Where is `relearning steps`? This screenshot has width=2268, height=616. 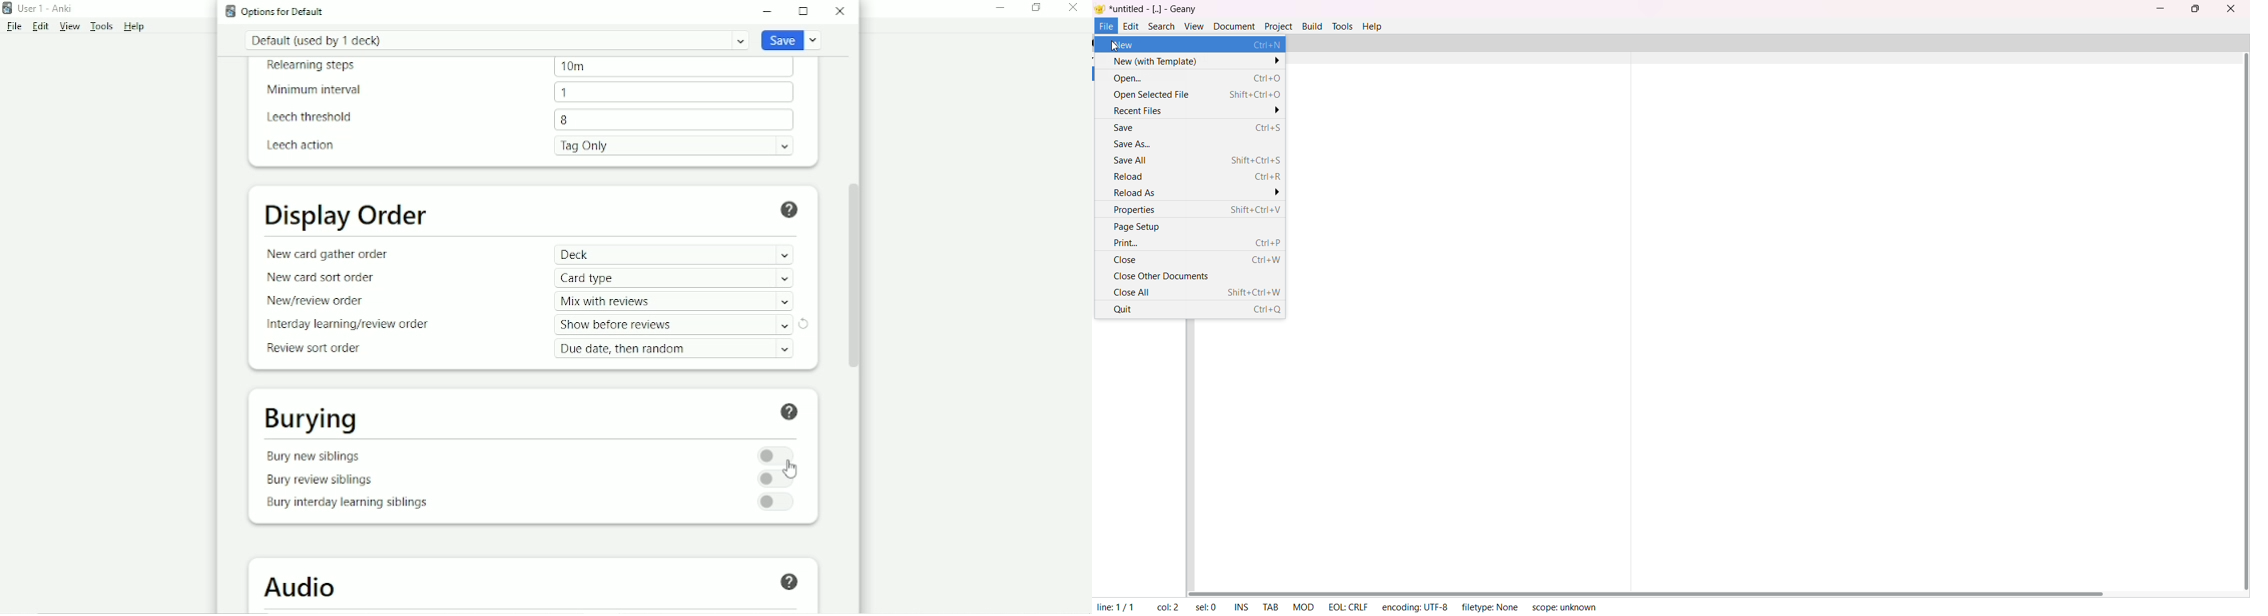
relearning steps is located at coordinates (317, 66).